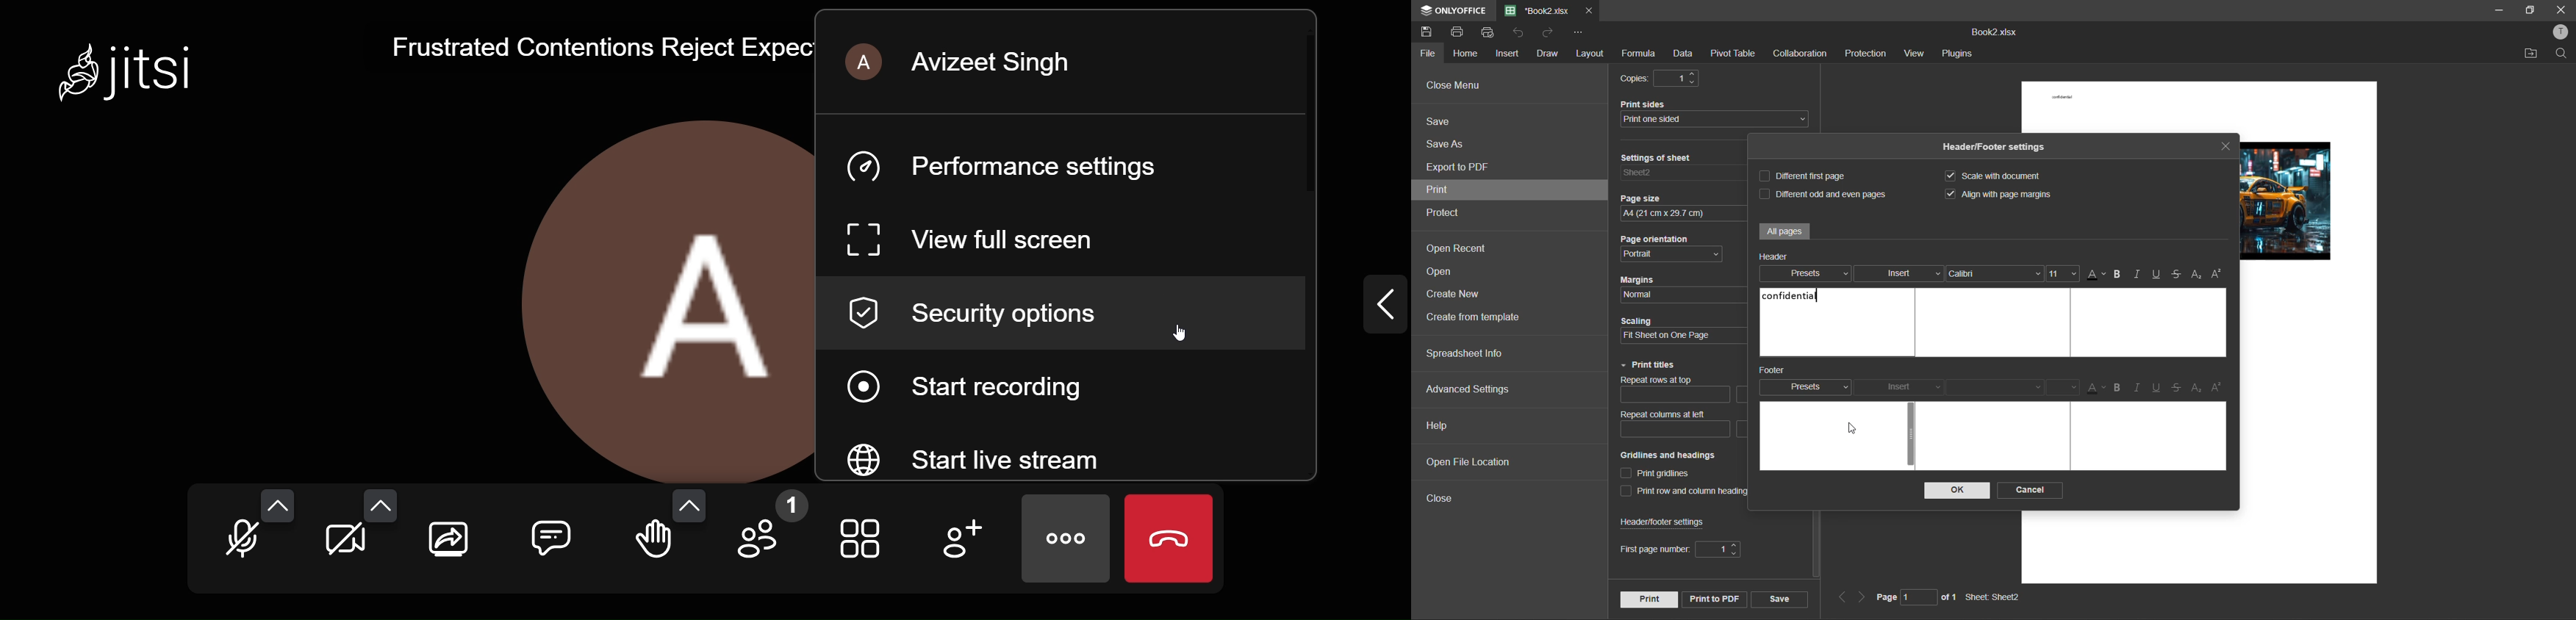 The width and height of the screenshot is (2576, 644). Describe the element at coordinates (1460, 31) in the screenshot. I see `print` at that location.